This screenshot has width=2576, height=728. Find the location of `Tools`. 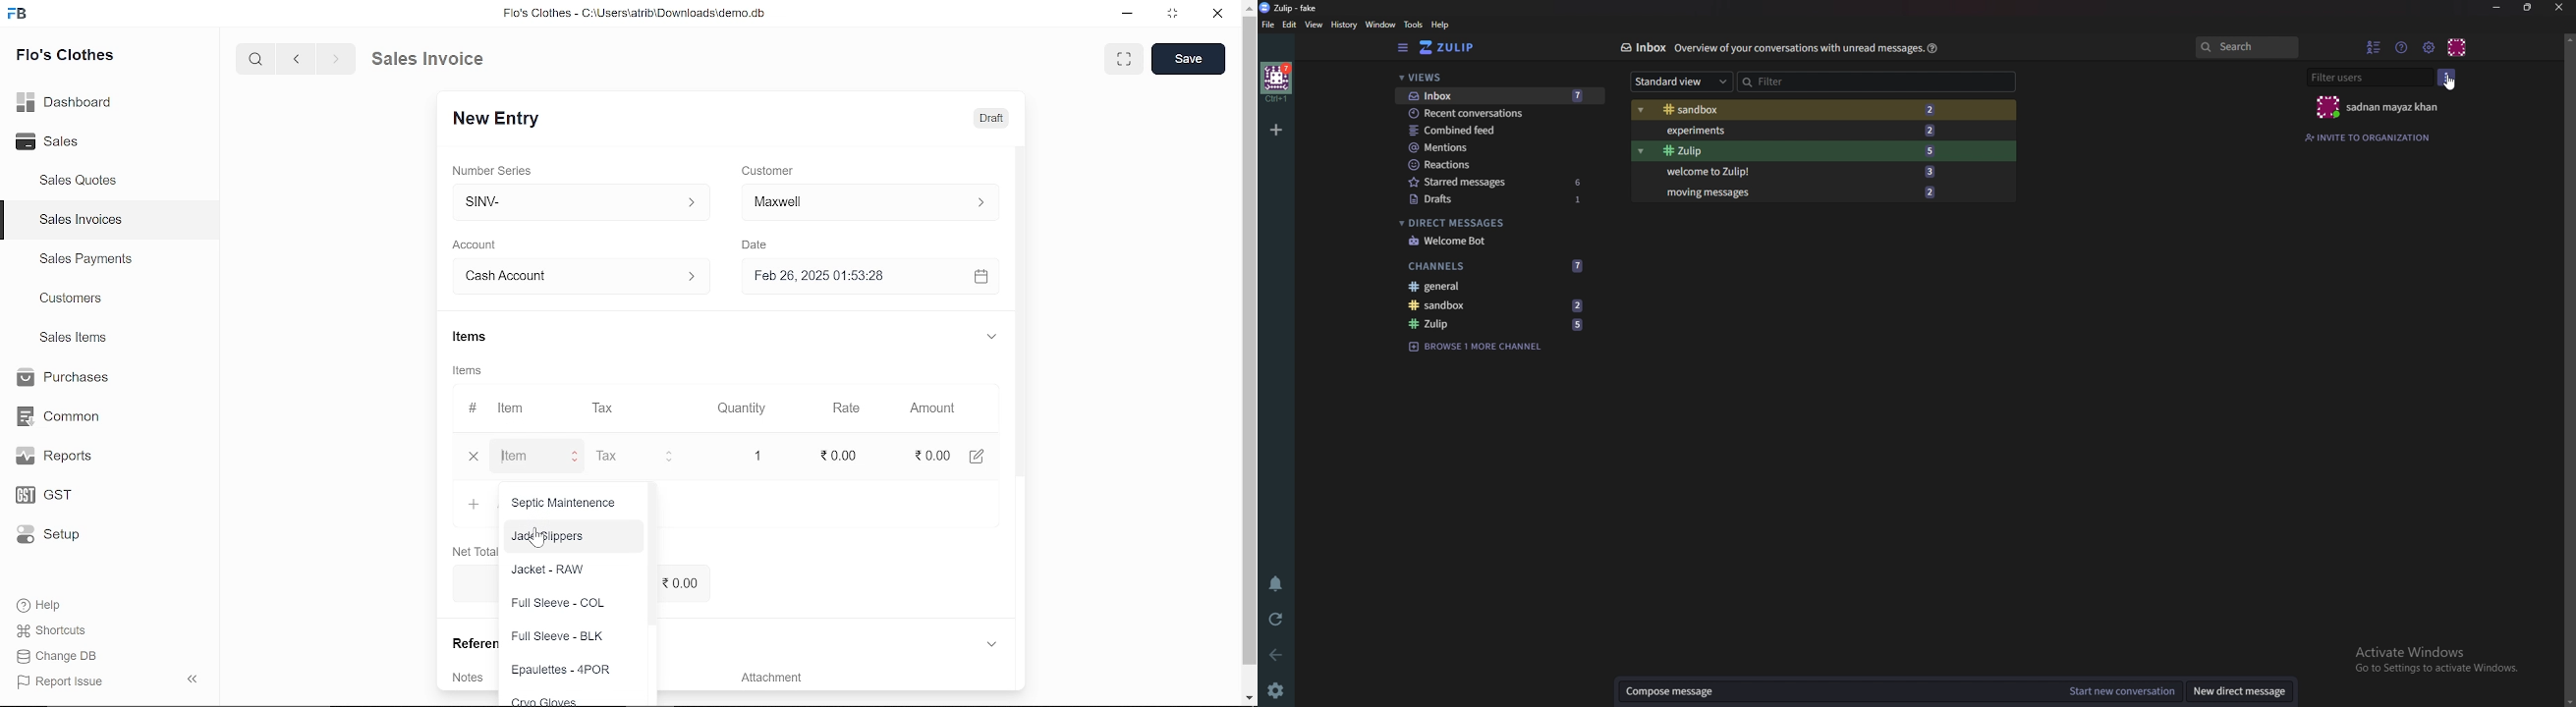

Tools is located at coordinates (1413, 25).